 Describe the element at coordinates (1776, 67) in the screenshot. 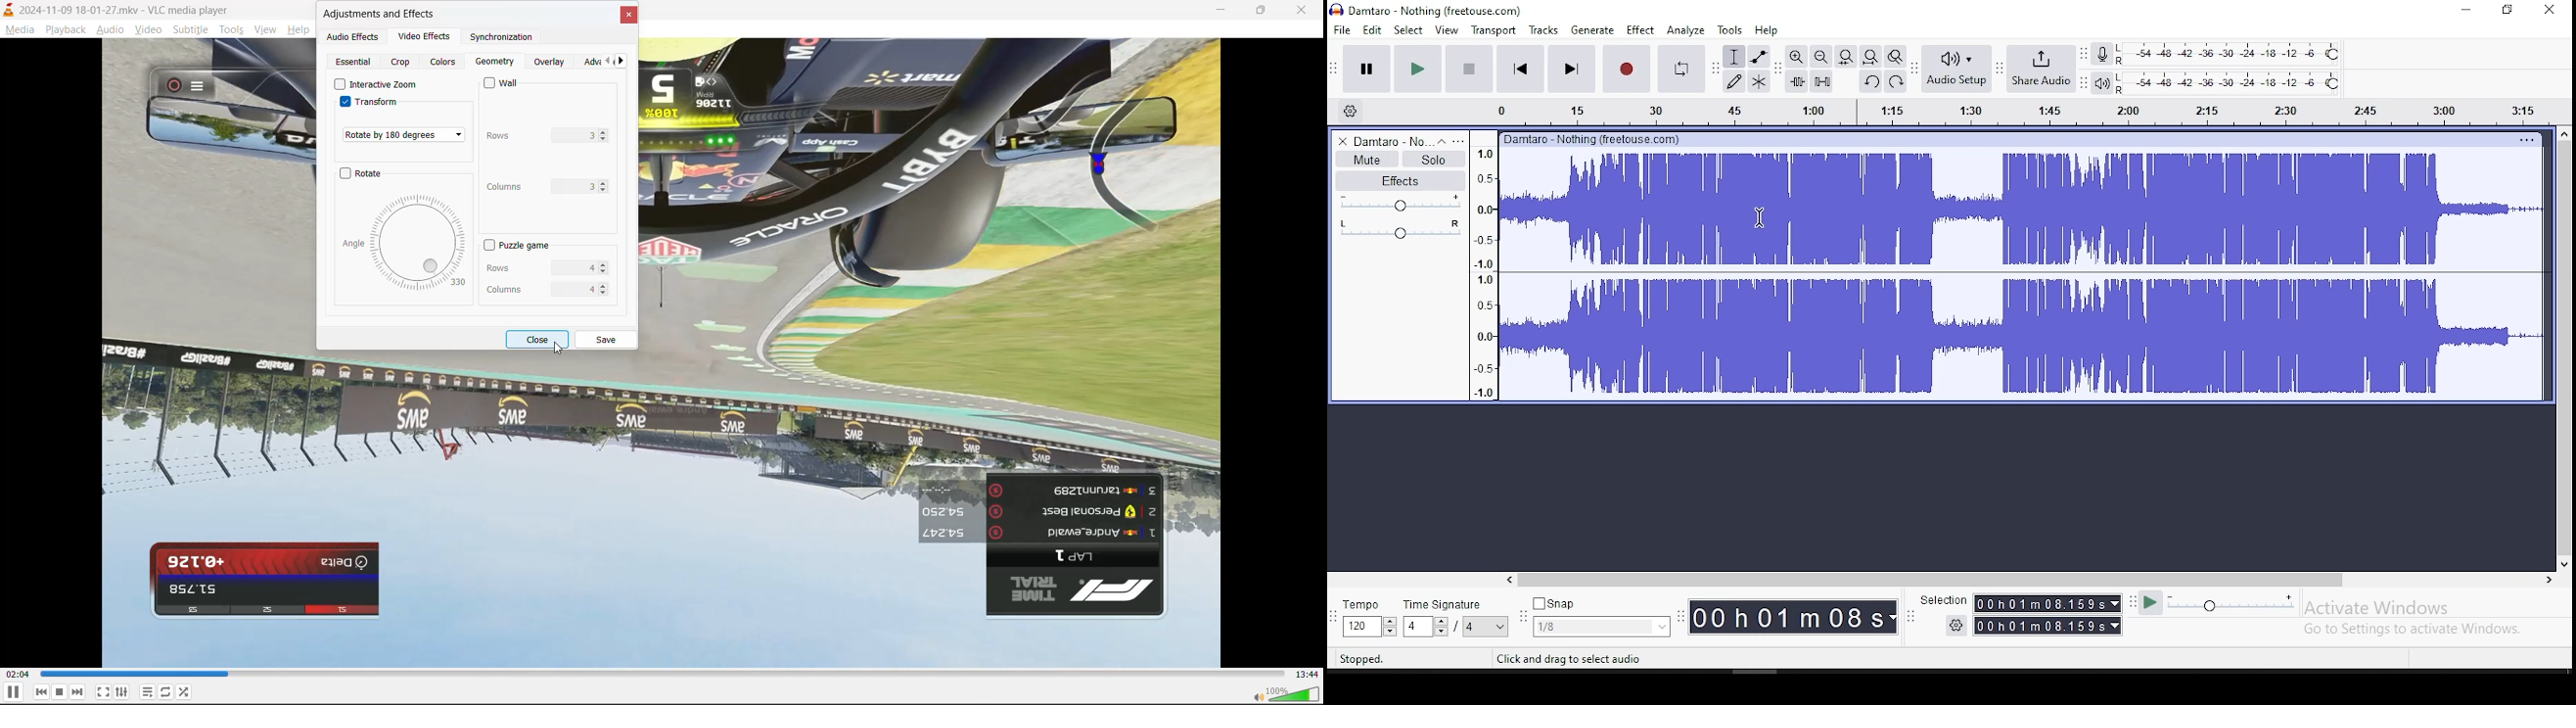

I see `` at that location.